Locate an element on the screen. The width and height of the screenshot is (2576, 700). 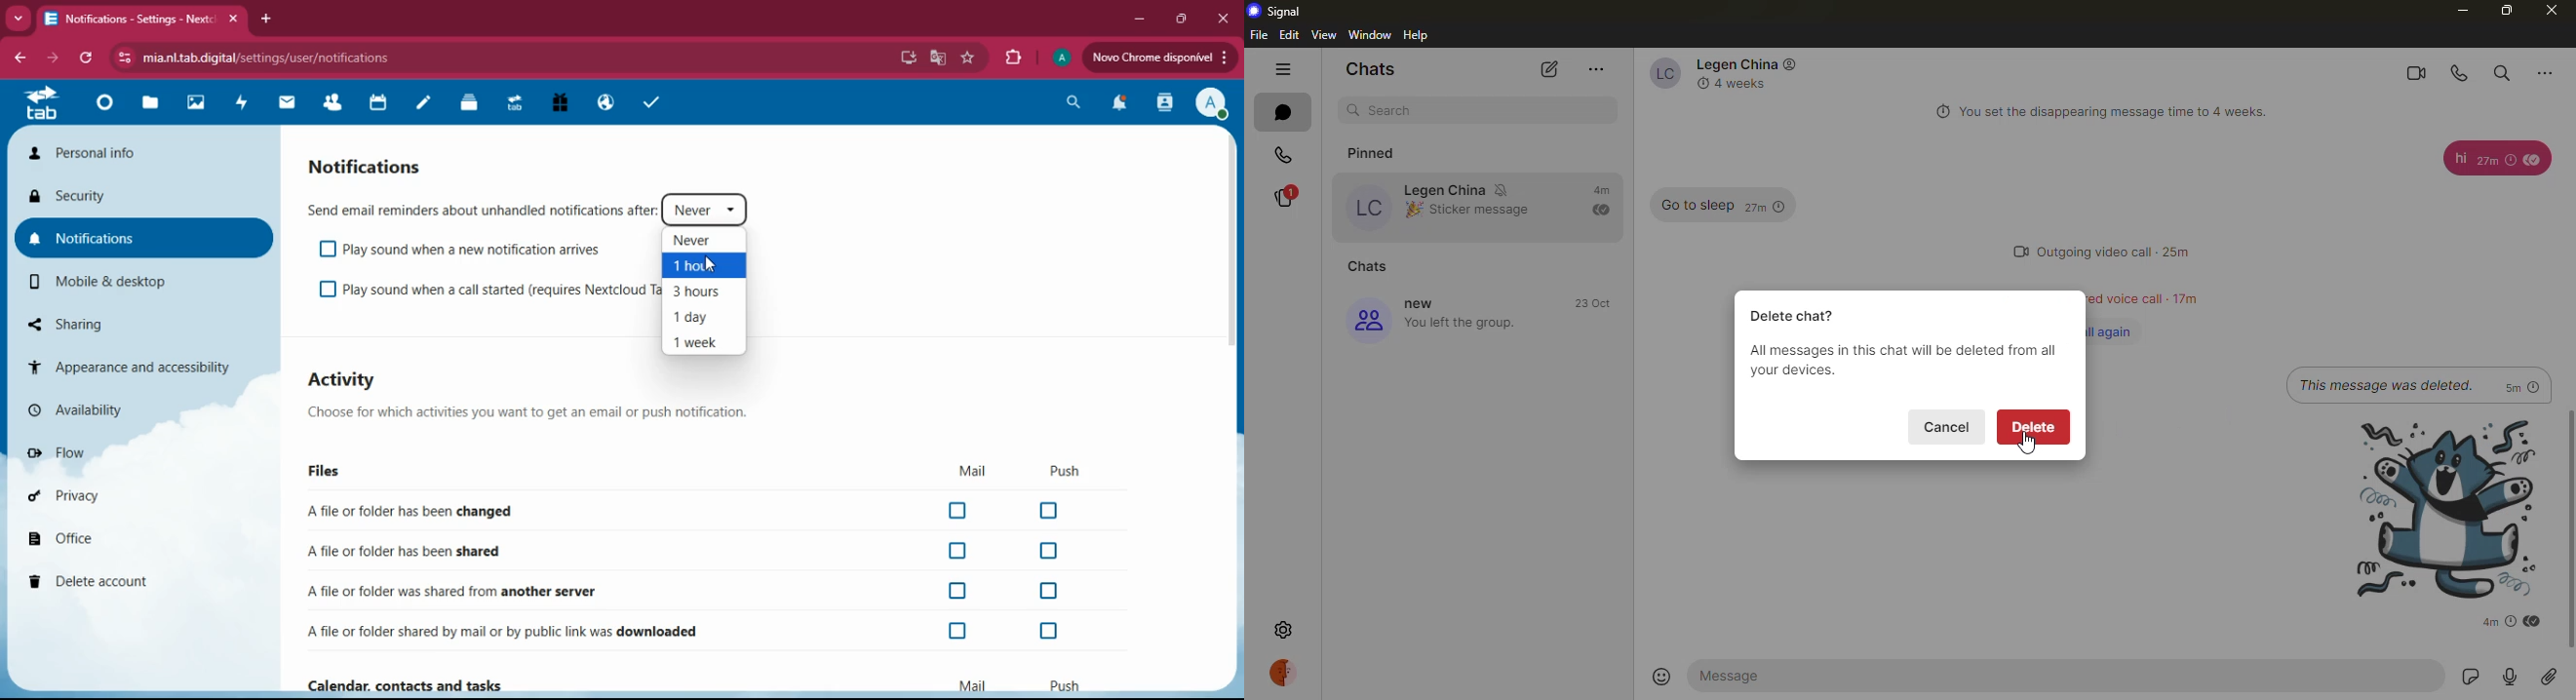
notes is located at coordinates (422, 108).